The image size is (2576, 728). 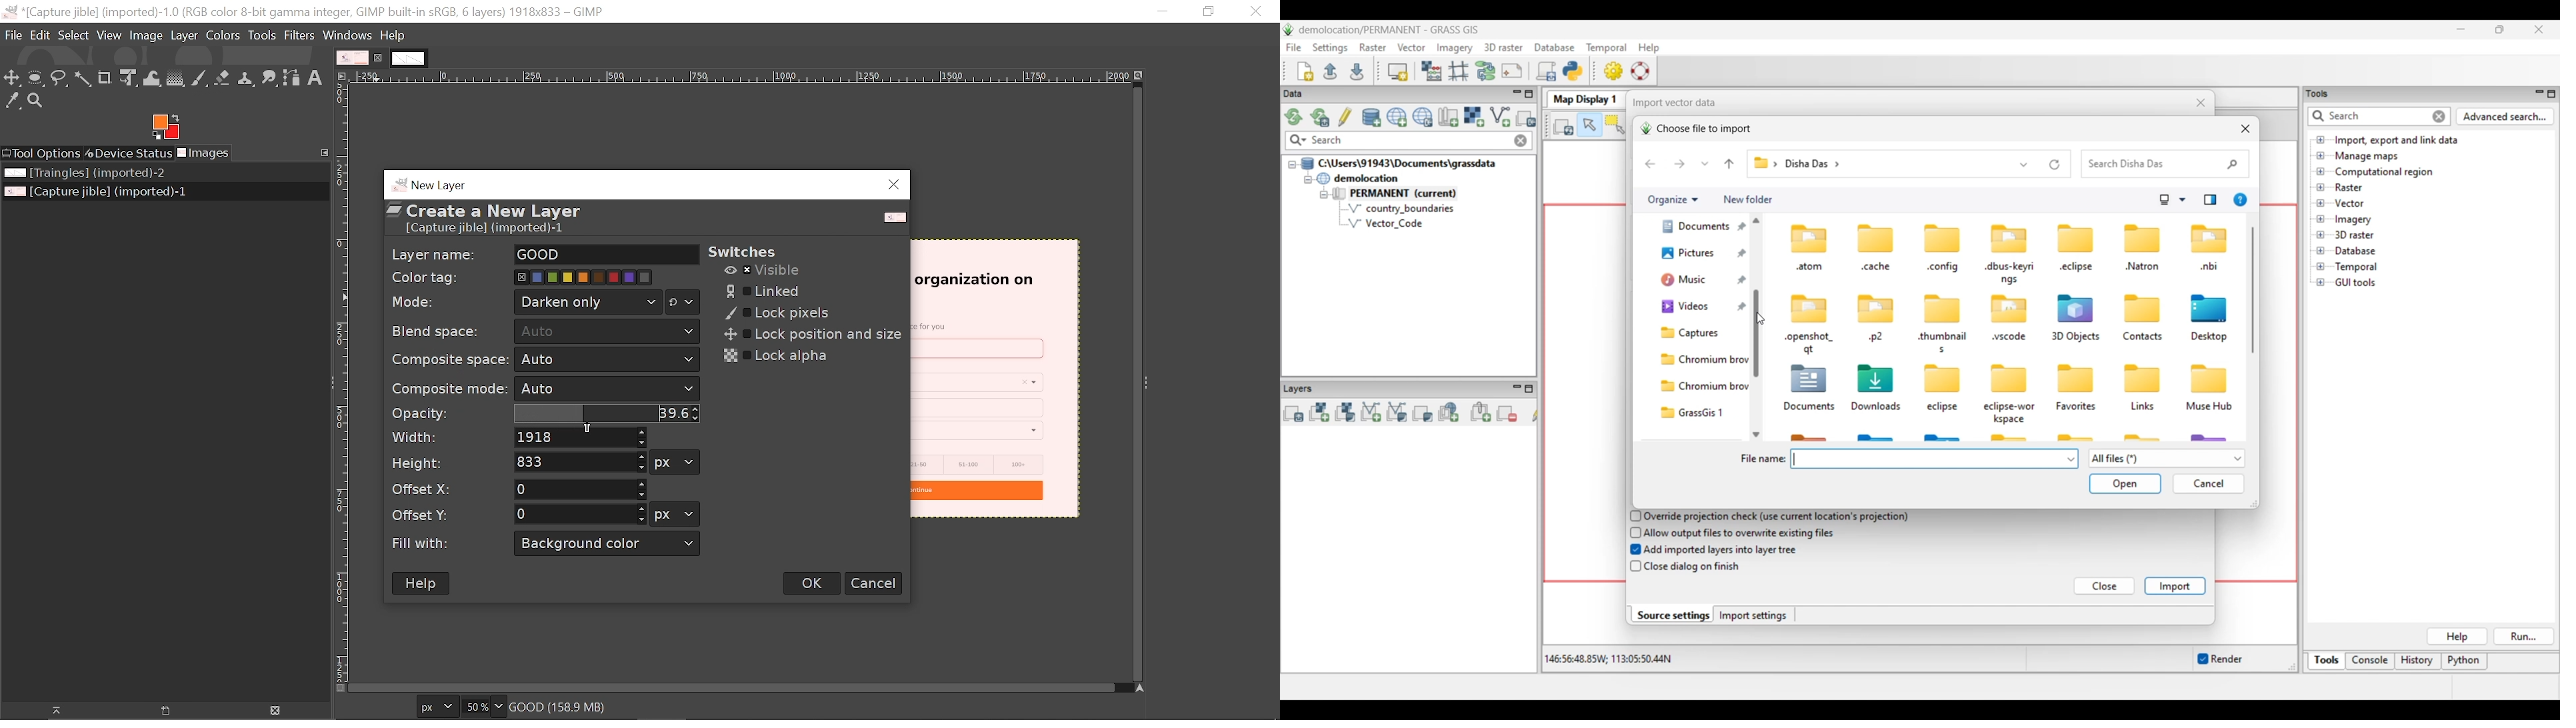 I want to click on Opacity changed, so click(x=603, y=413).